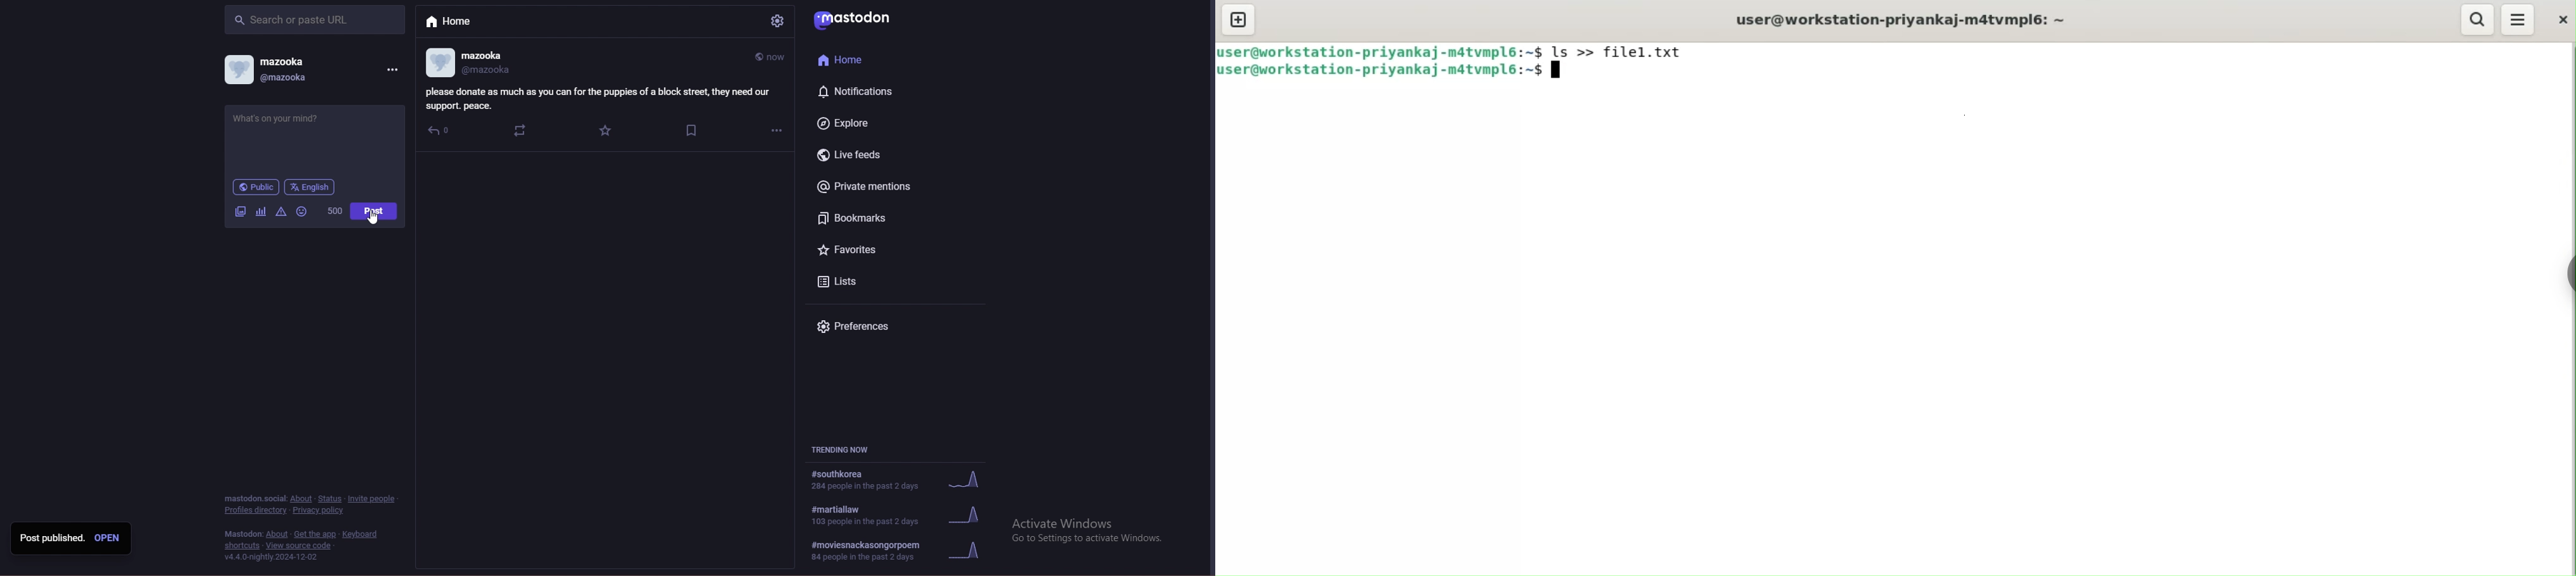  Describe the element at coordinates (880, 249) in the screenshot. I see `favourites` at that location.